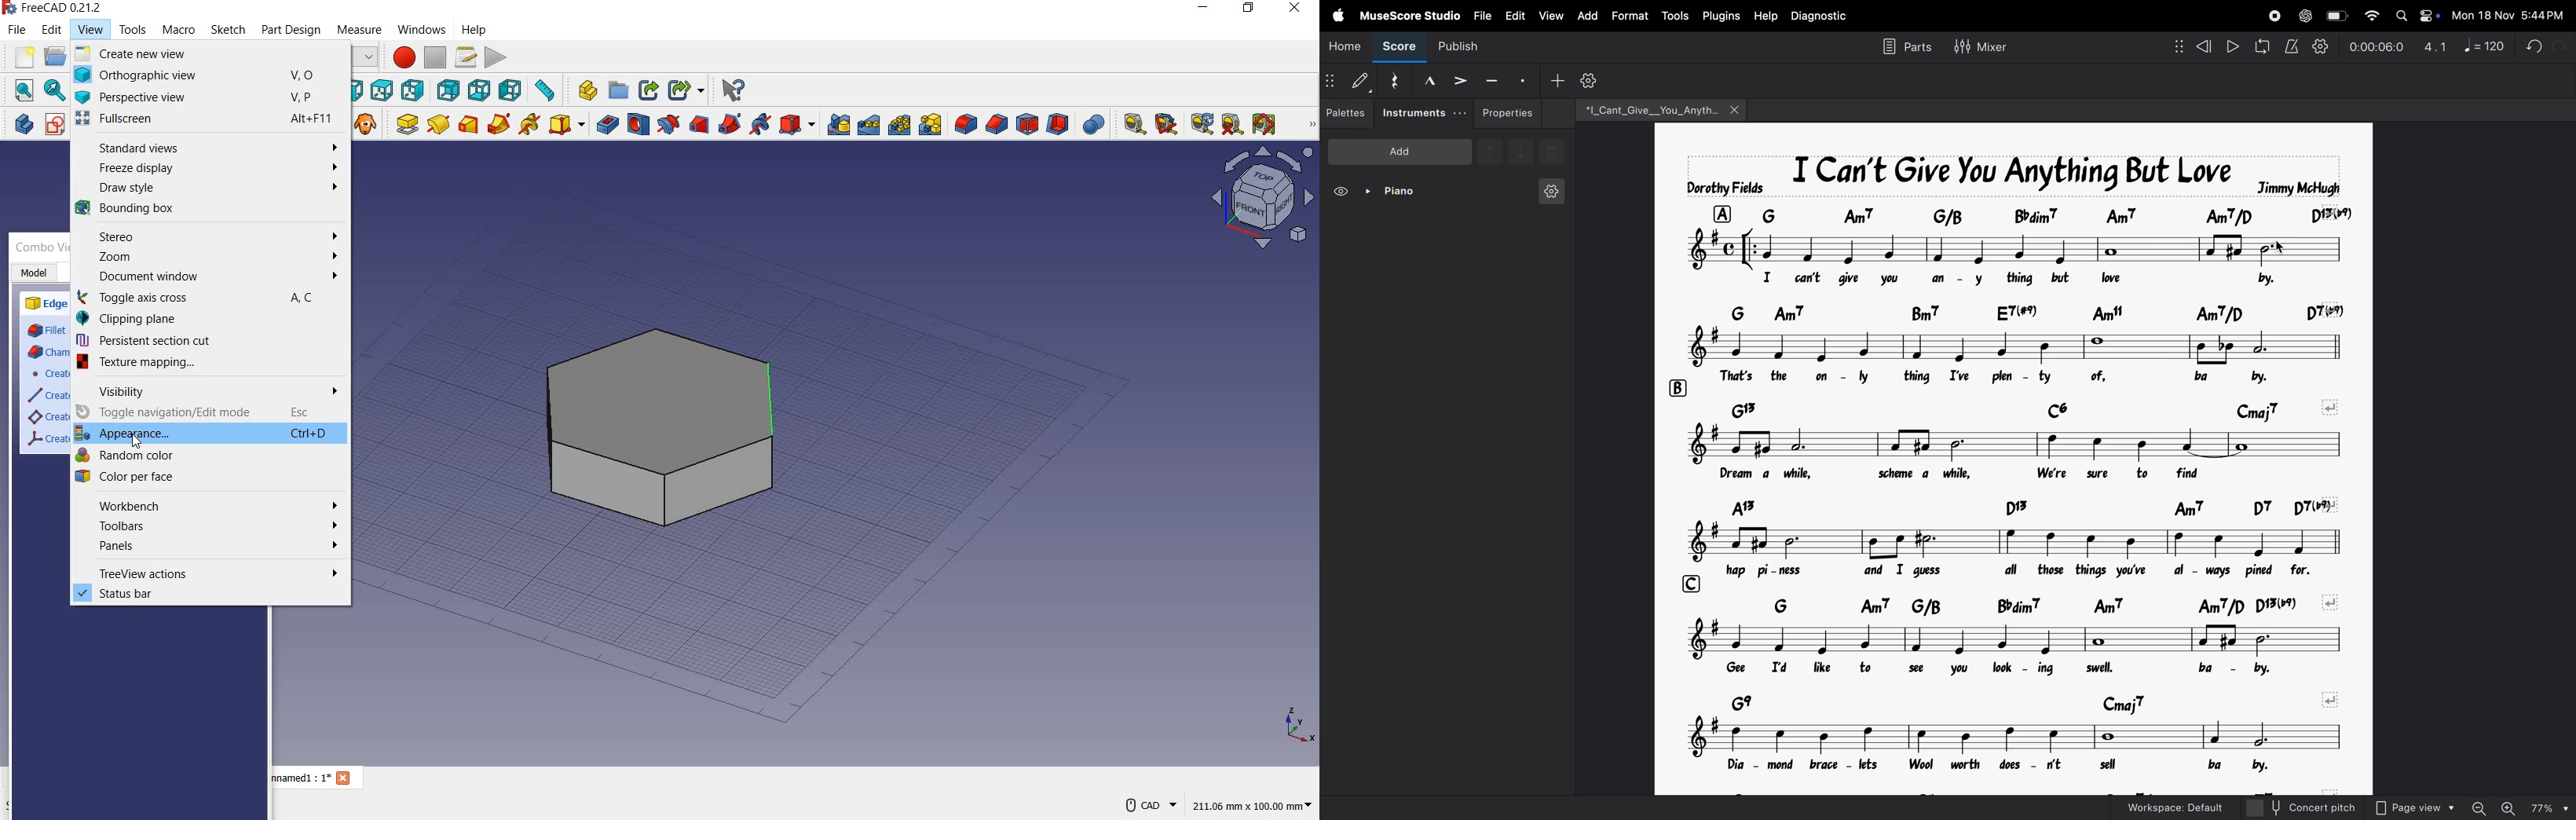 The width and height of the screenshot is (2576, 840). What do you see at coordinates (210, 258) in the screenshot?
I see `zoom` at bounding box center [210, 258].